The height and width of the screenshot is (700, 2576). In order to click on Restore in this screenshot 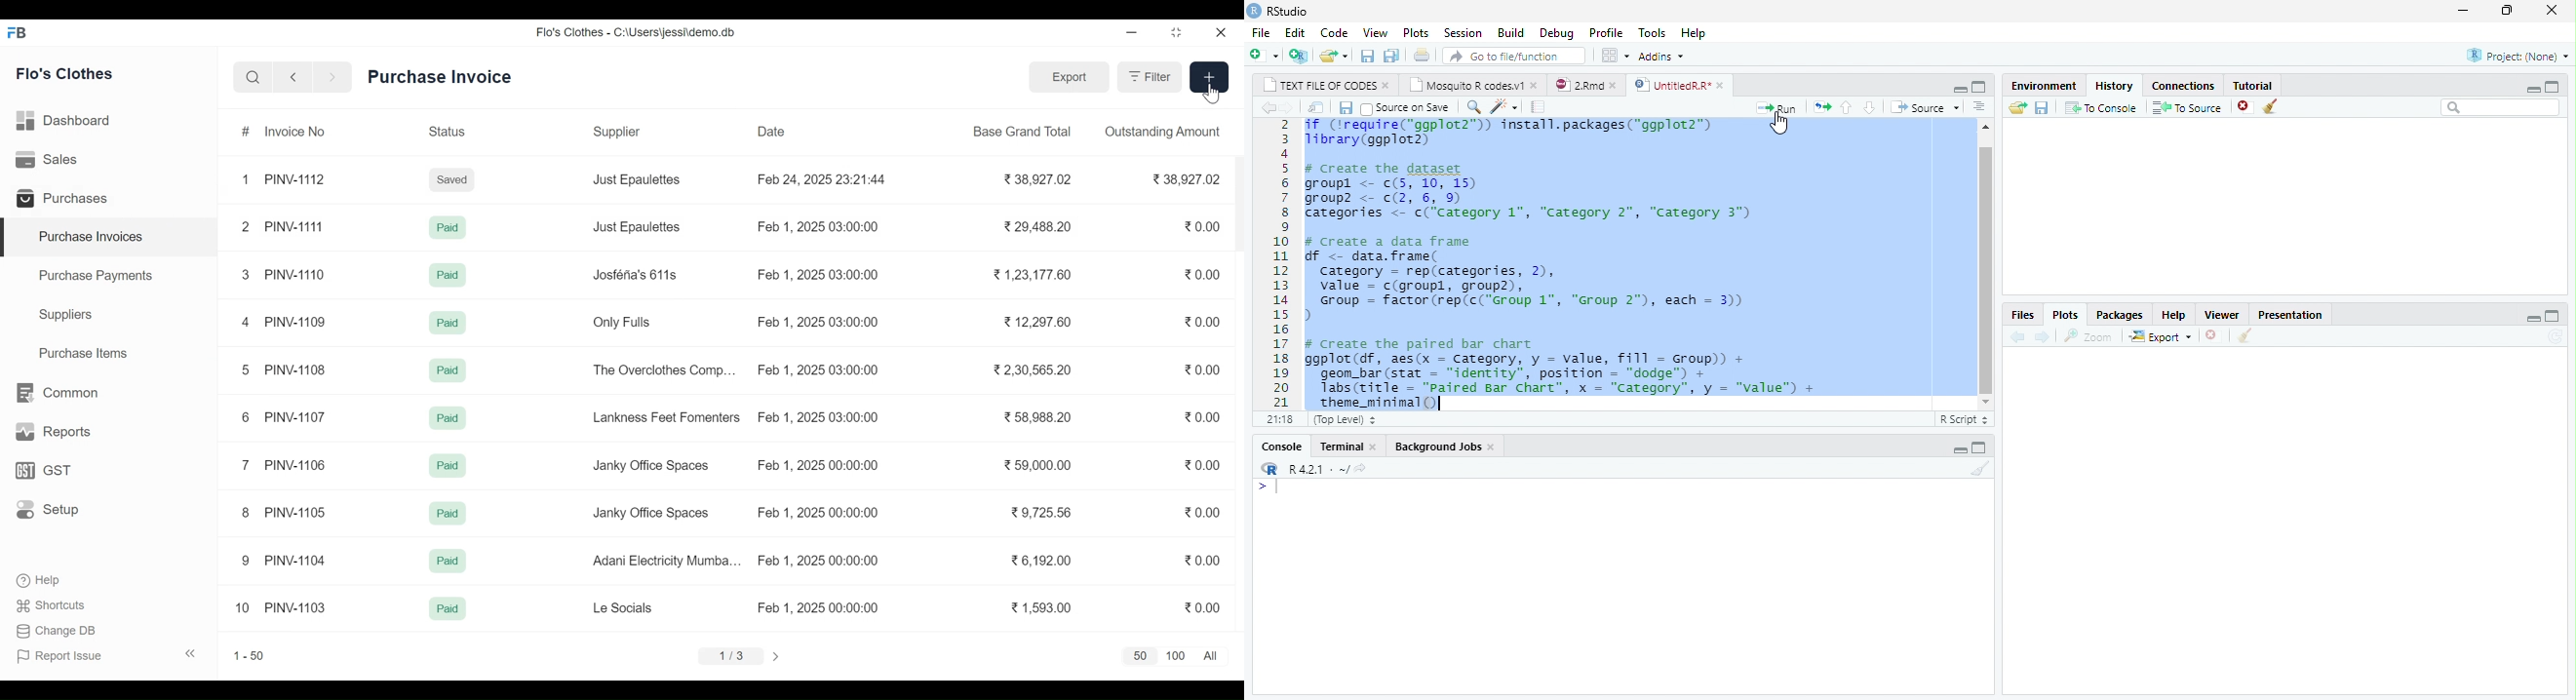, I will do `click(1176, 34)`.